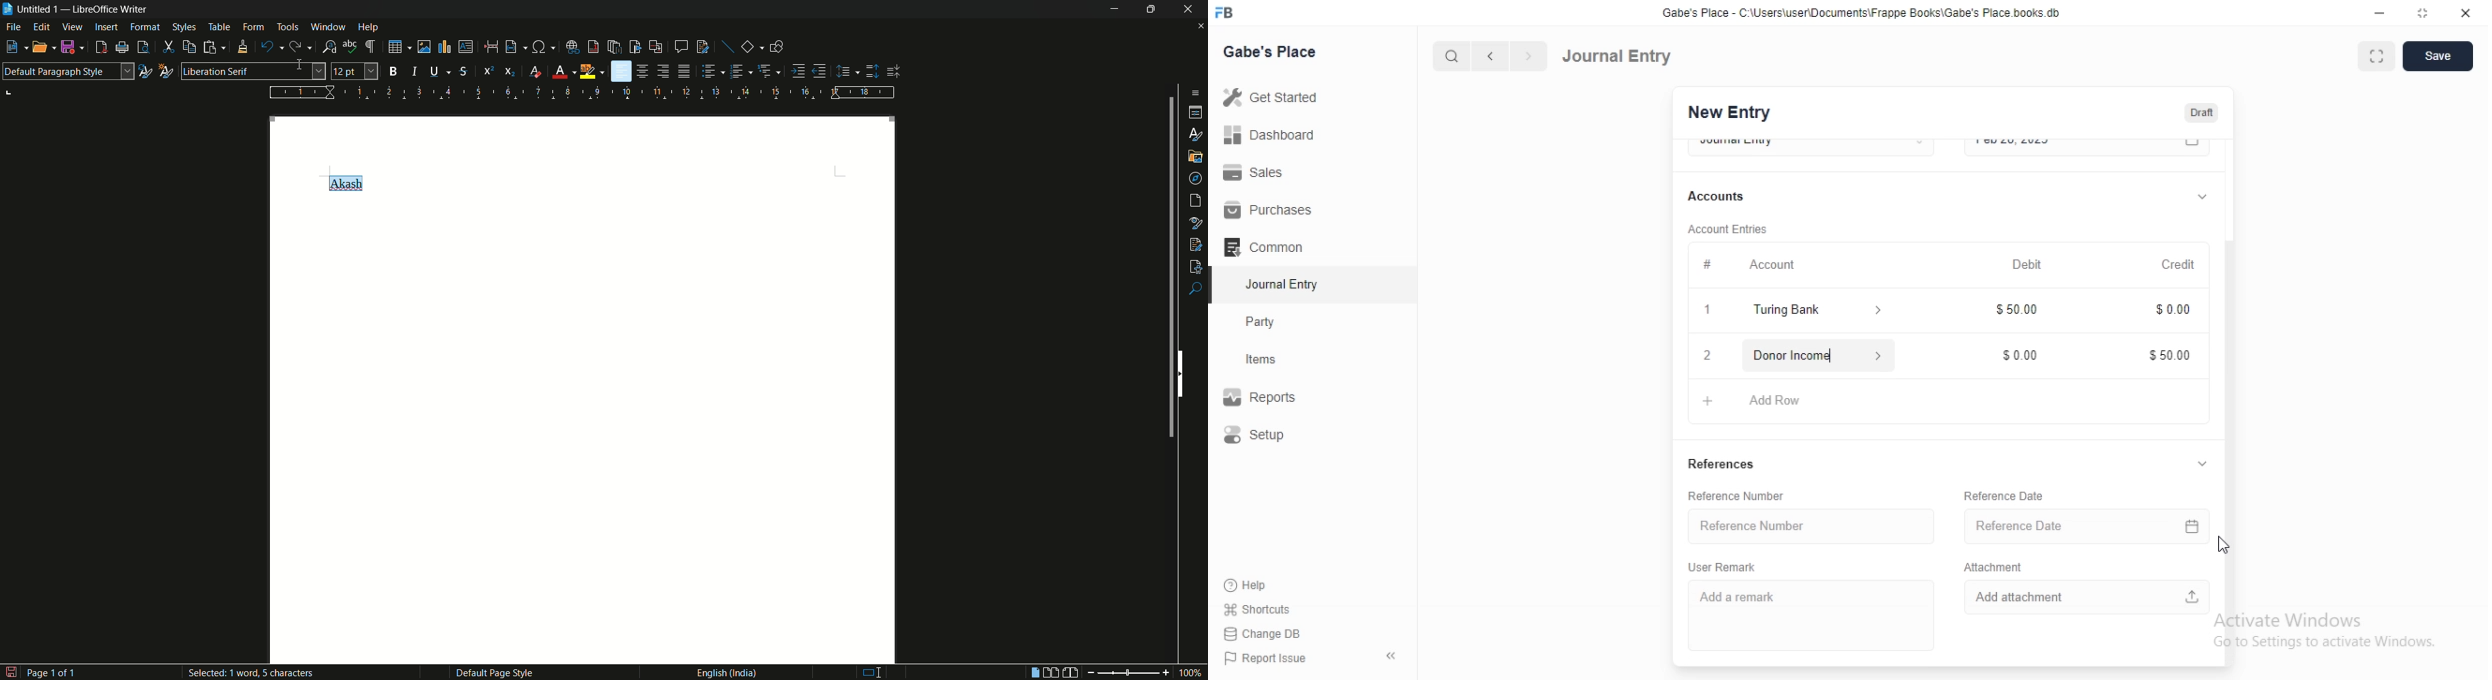  I want to click on scroll bar, so click(1169, 270).